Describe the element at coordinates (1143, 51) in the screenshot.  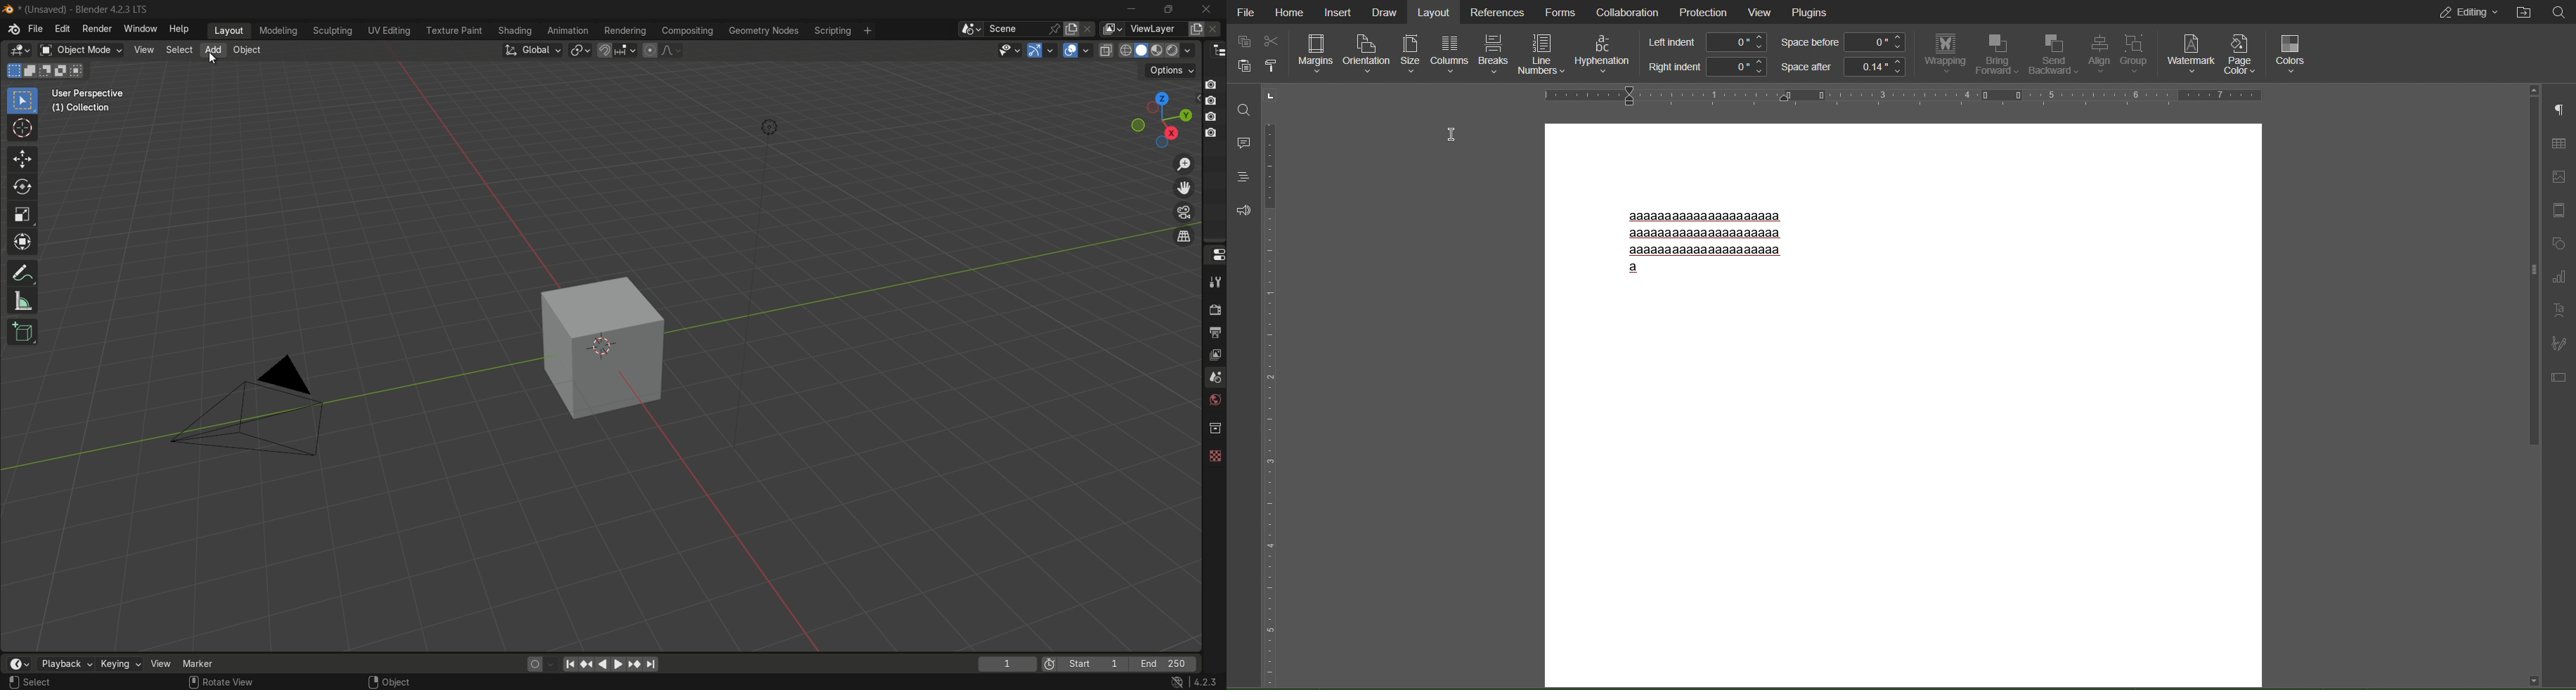
I see `solid` at that location.